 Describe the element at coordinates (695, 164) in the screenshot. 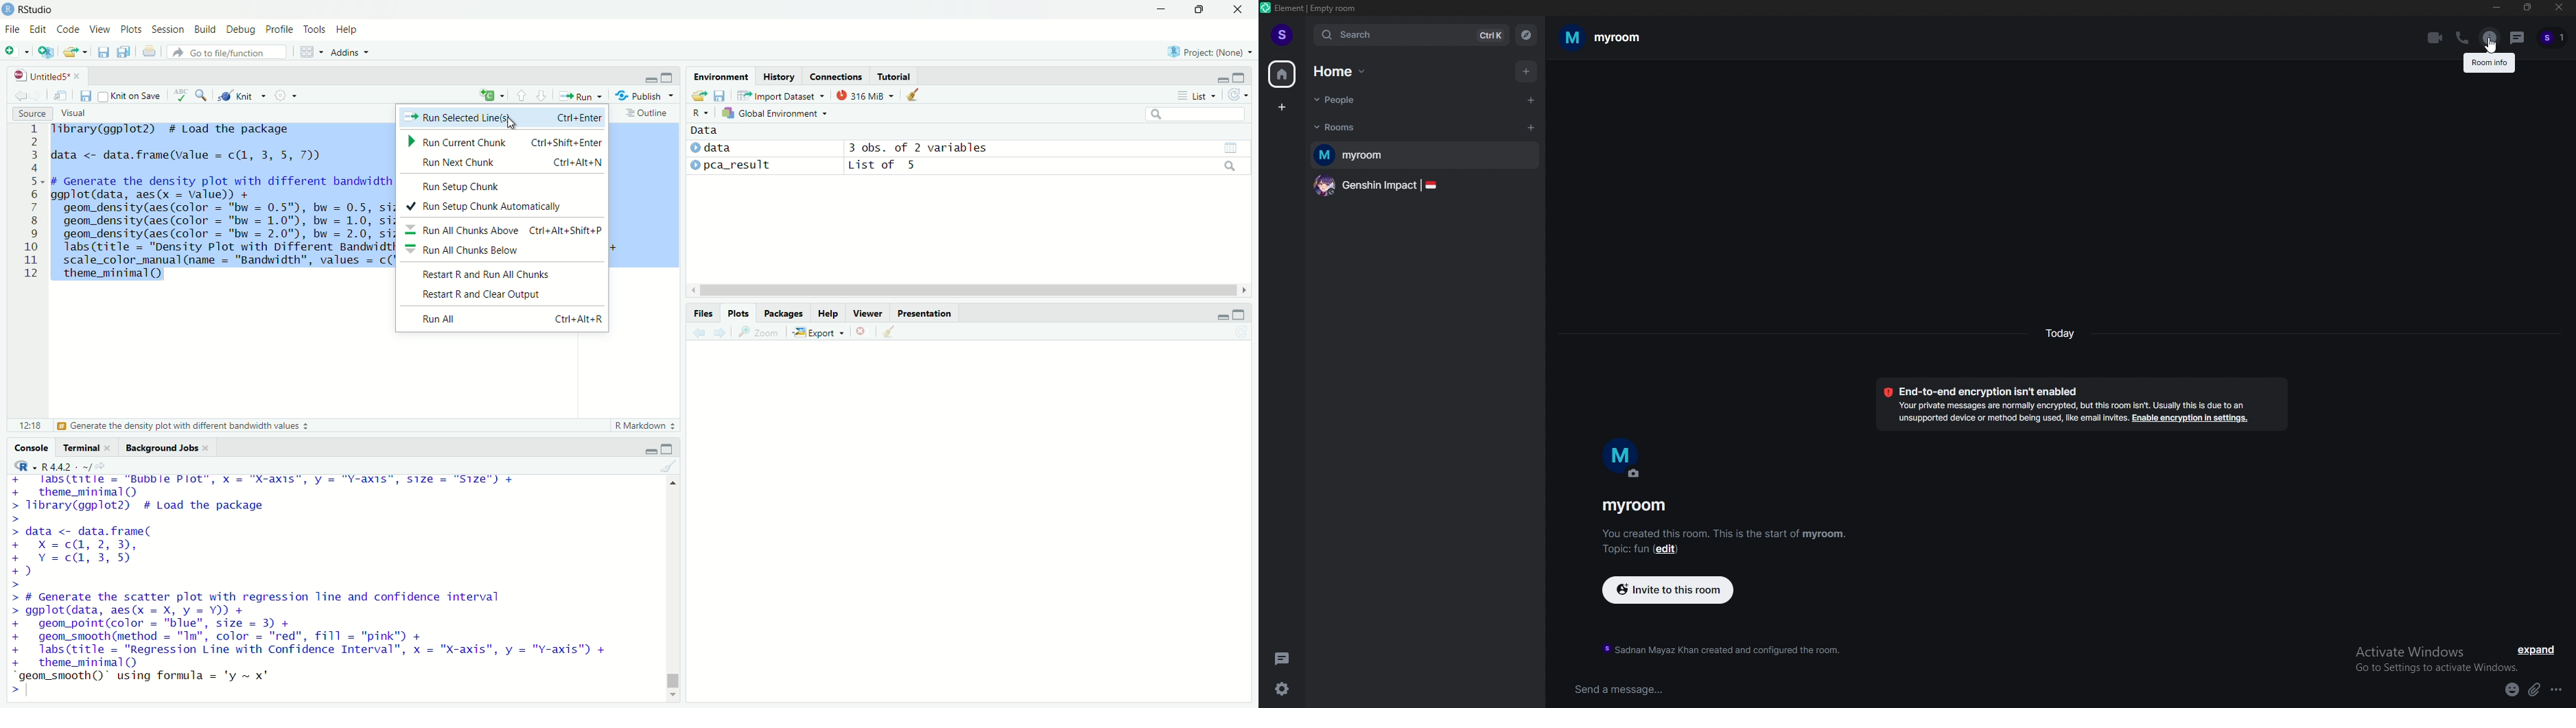

I see `expand/collapse` at that location.